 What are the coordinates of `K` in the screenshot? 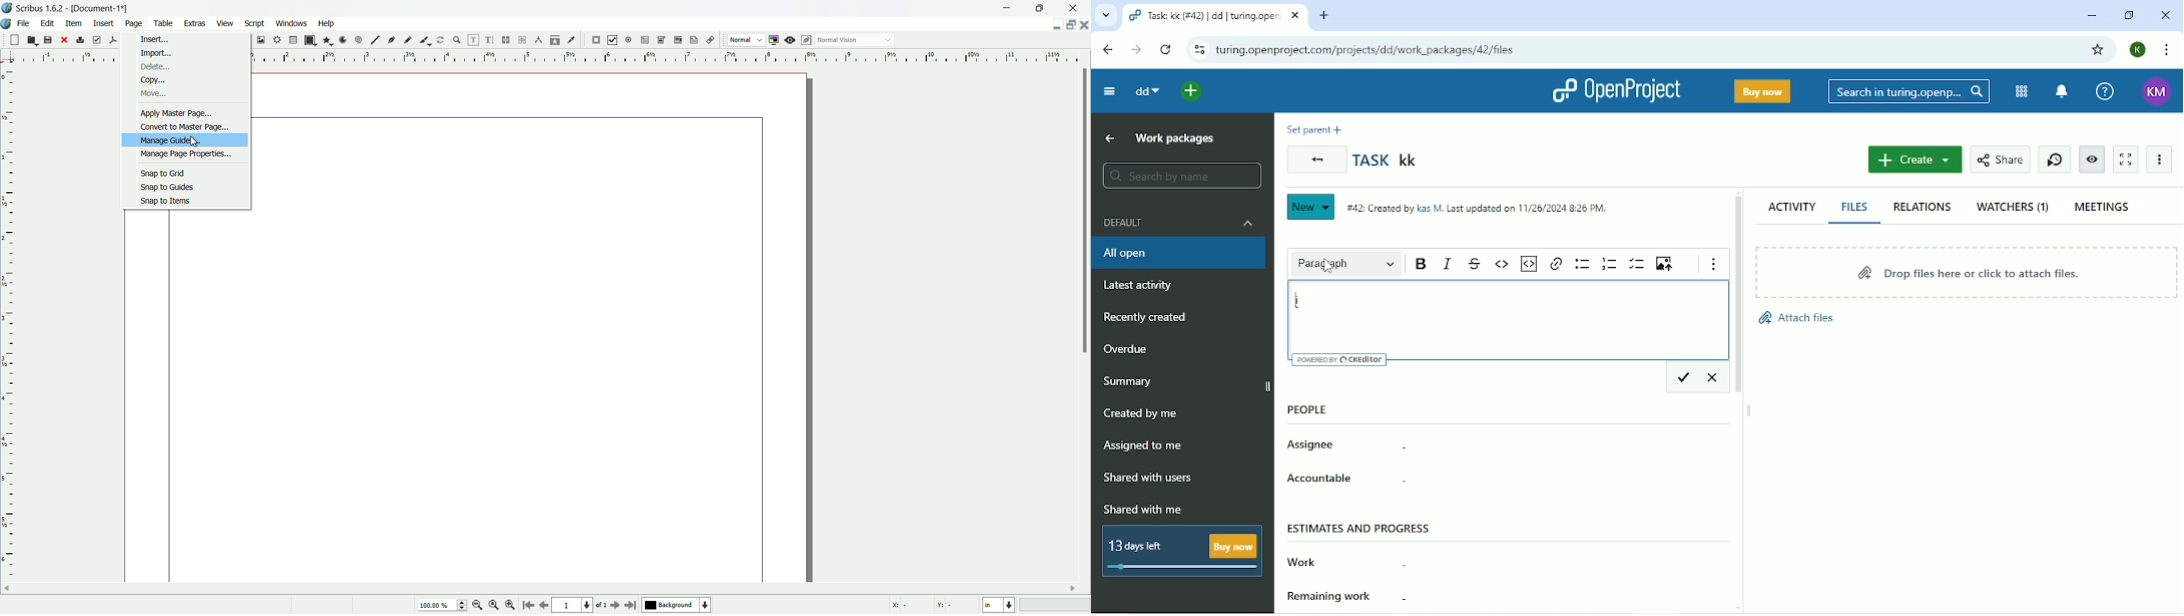 It's located at (2137, 49).